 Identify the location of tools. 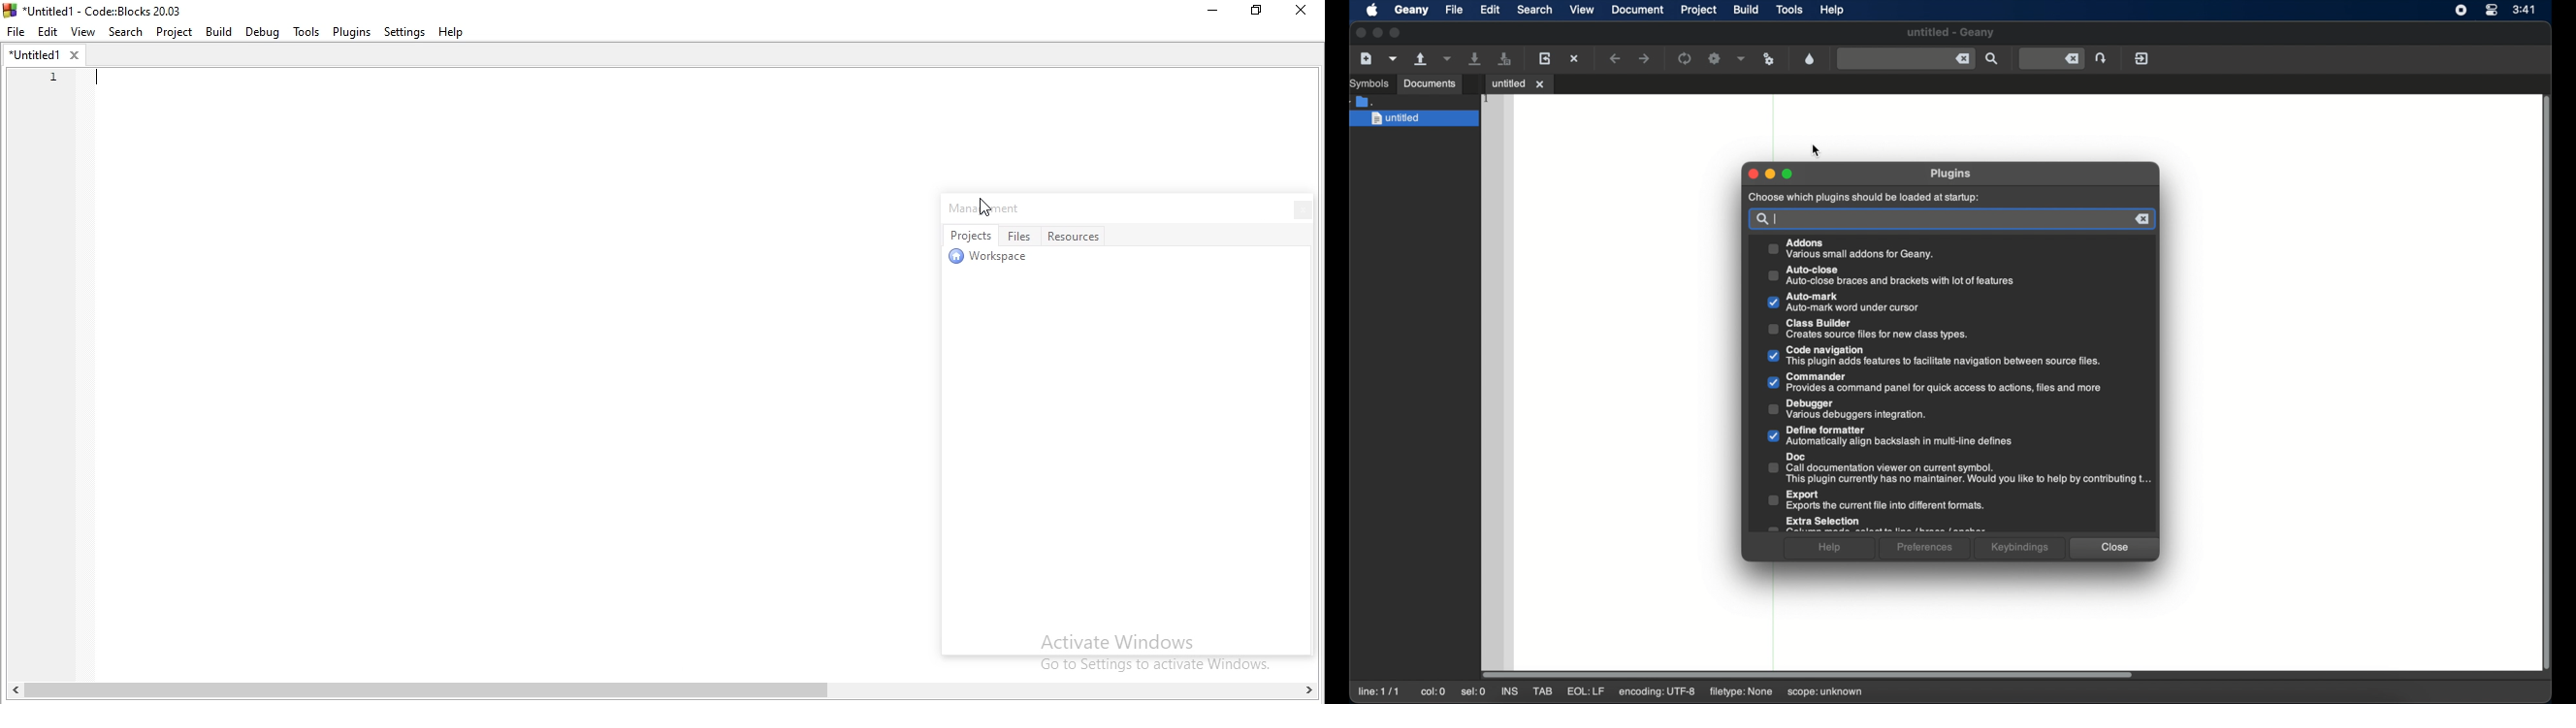
(1792, 10).